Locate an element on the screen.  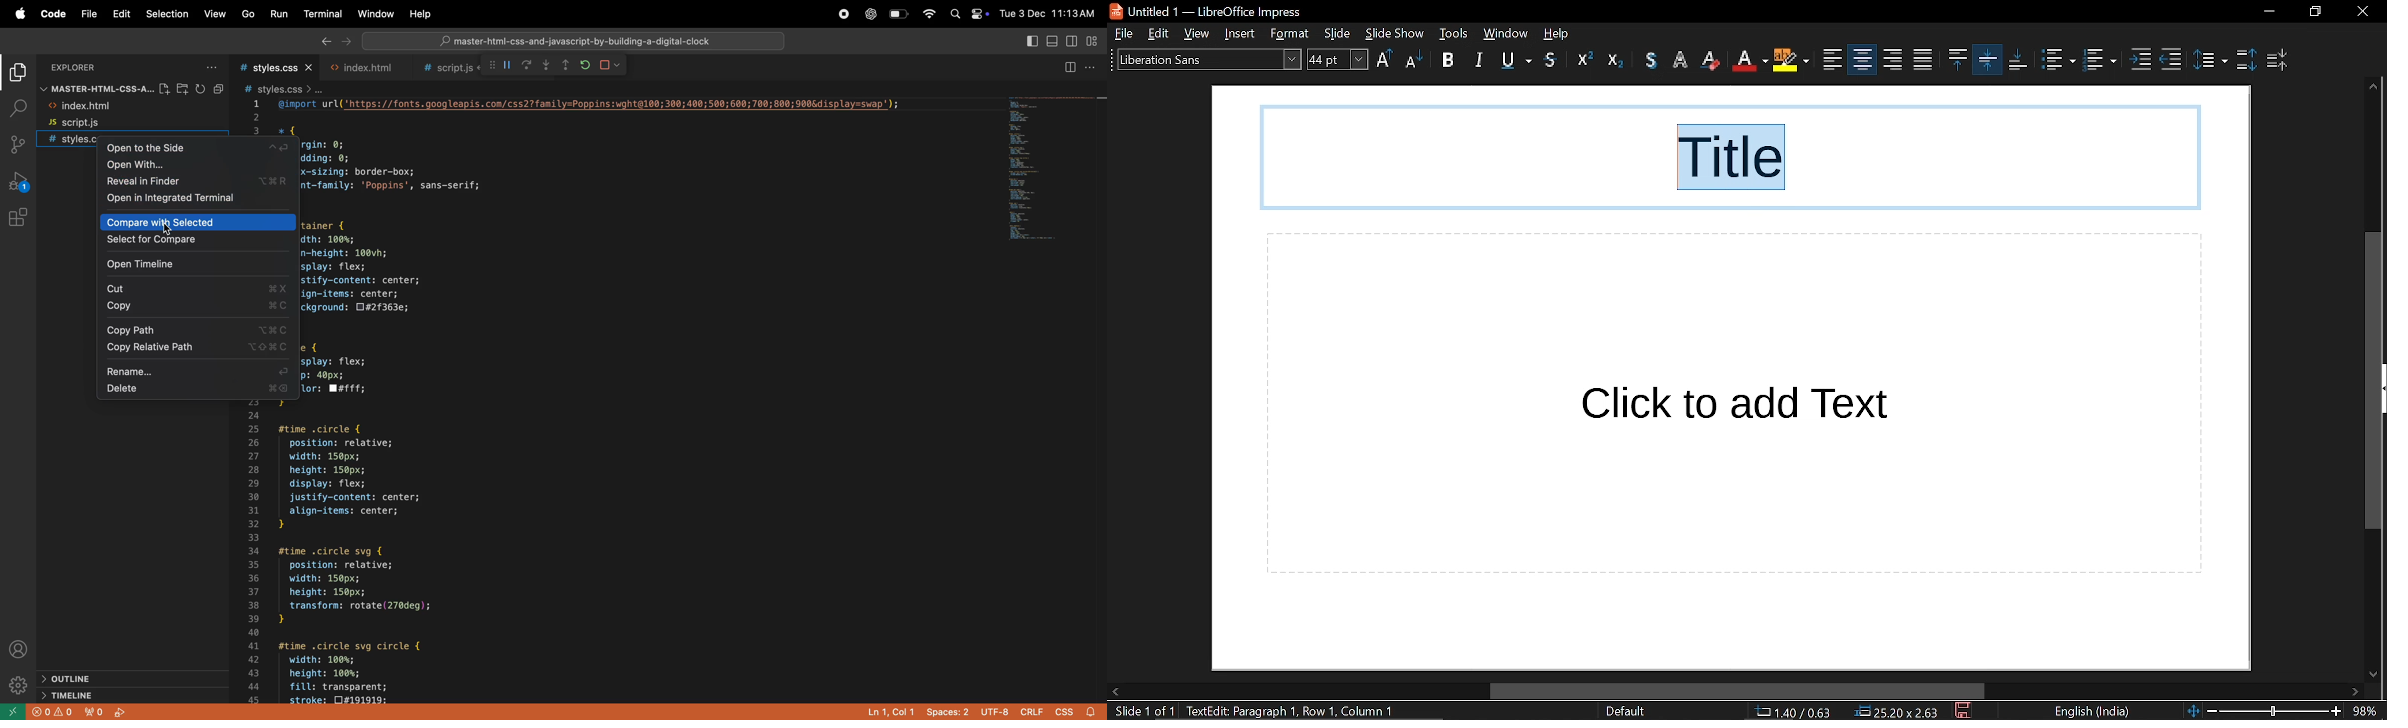
uppercase is located at coordinates (1385, 61).